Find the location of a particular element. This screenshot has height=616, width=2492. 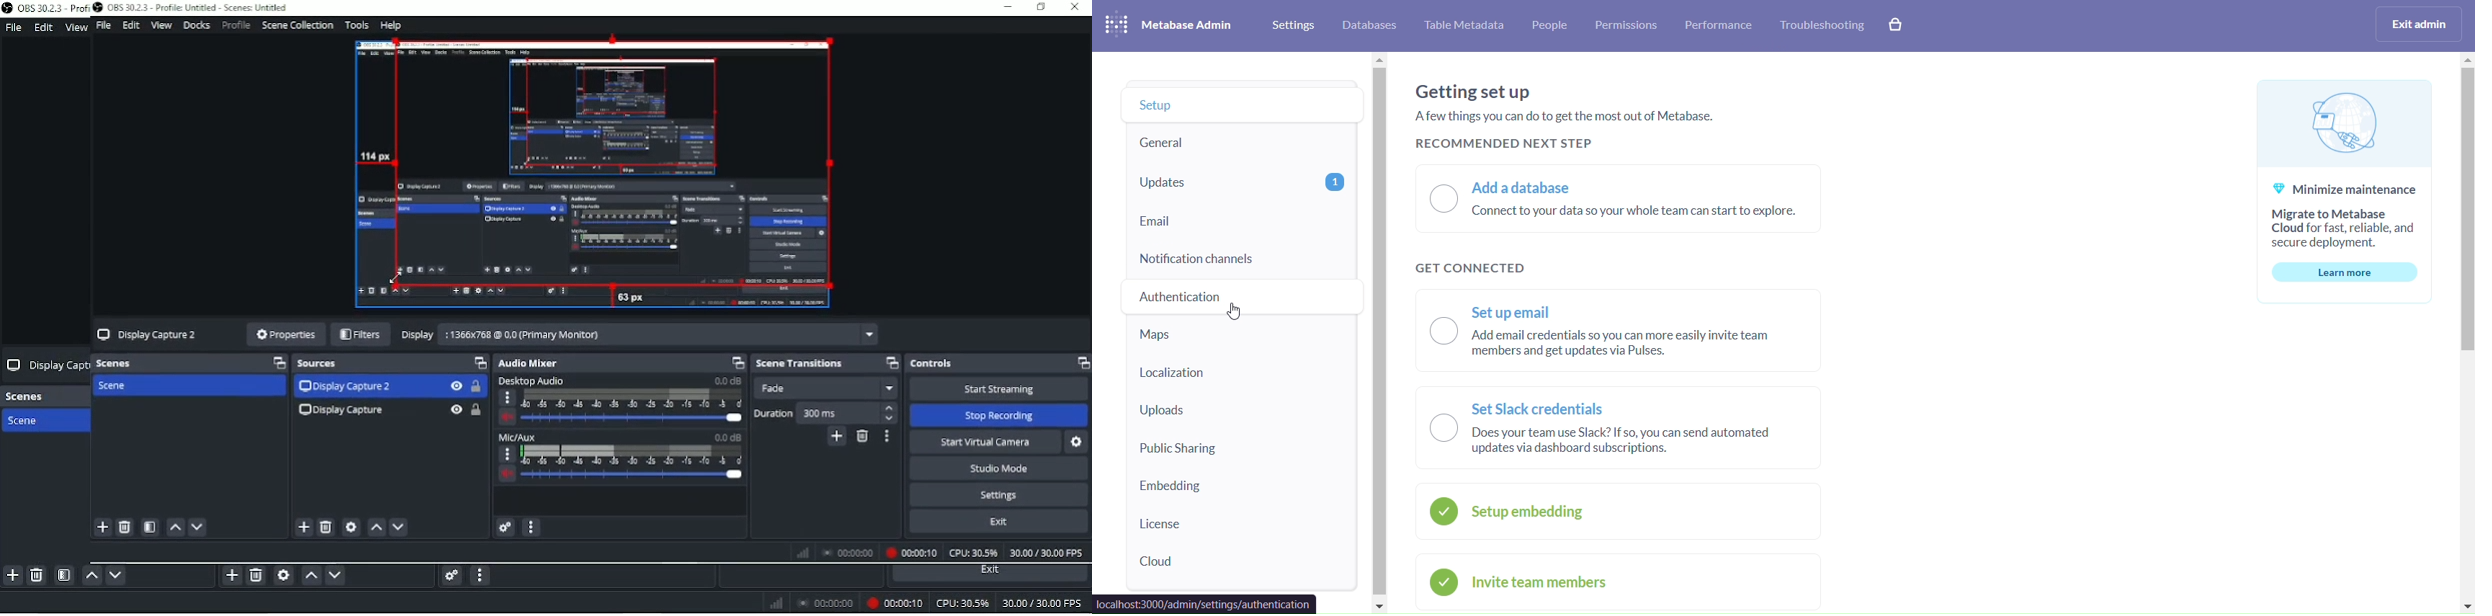

View is located at coordinates (75, 26).